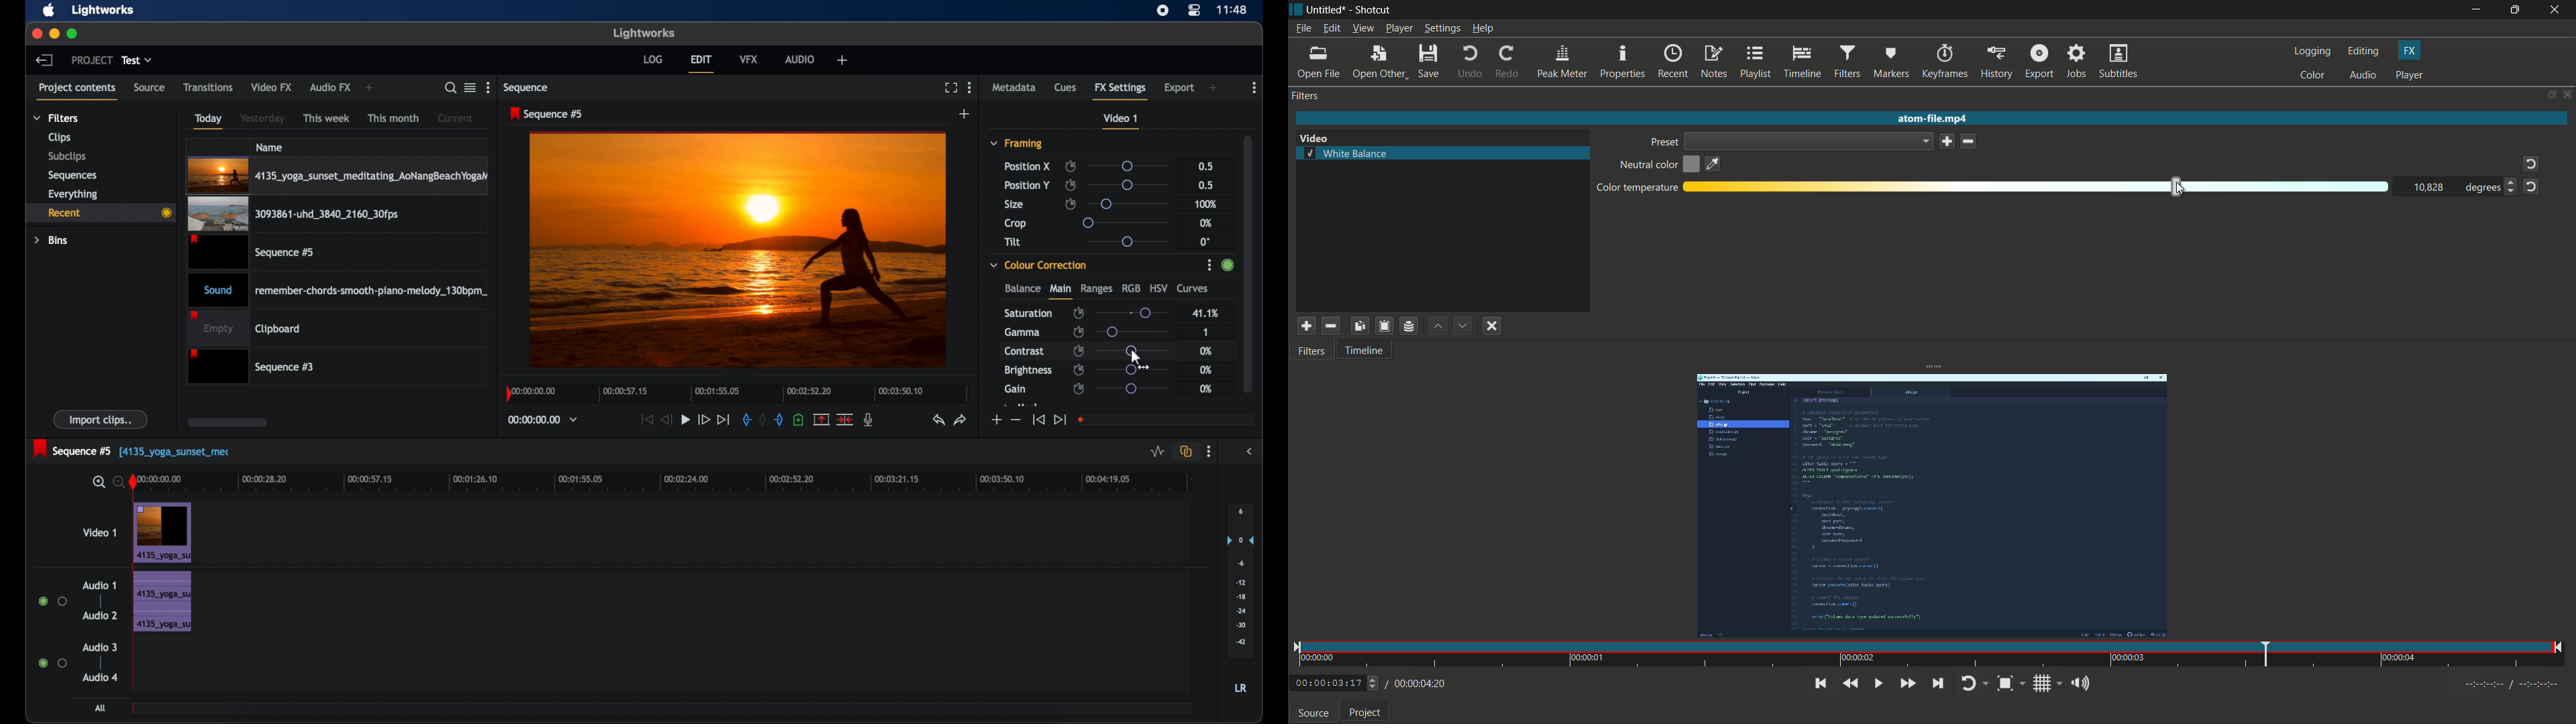  Describe the element at coordinates (1417, 682) in the screenshot. I see ` / 00:00:04:20 (total time)` at that location.